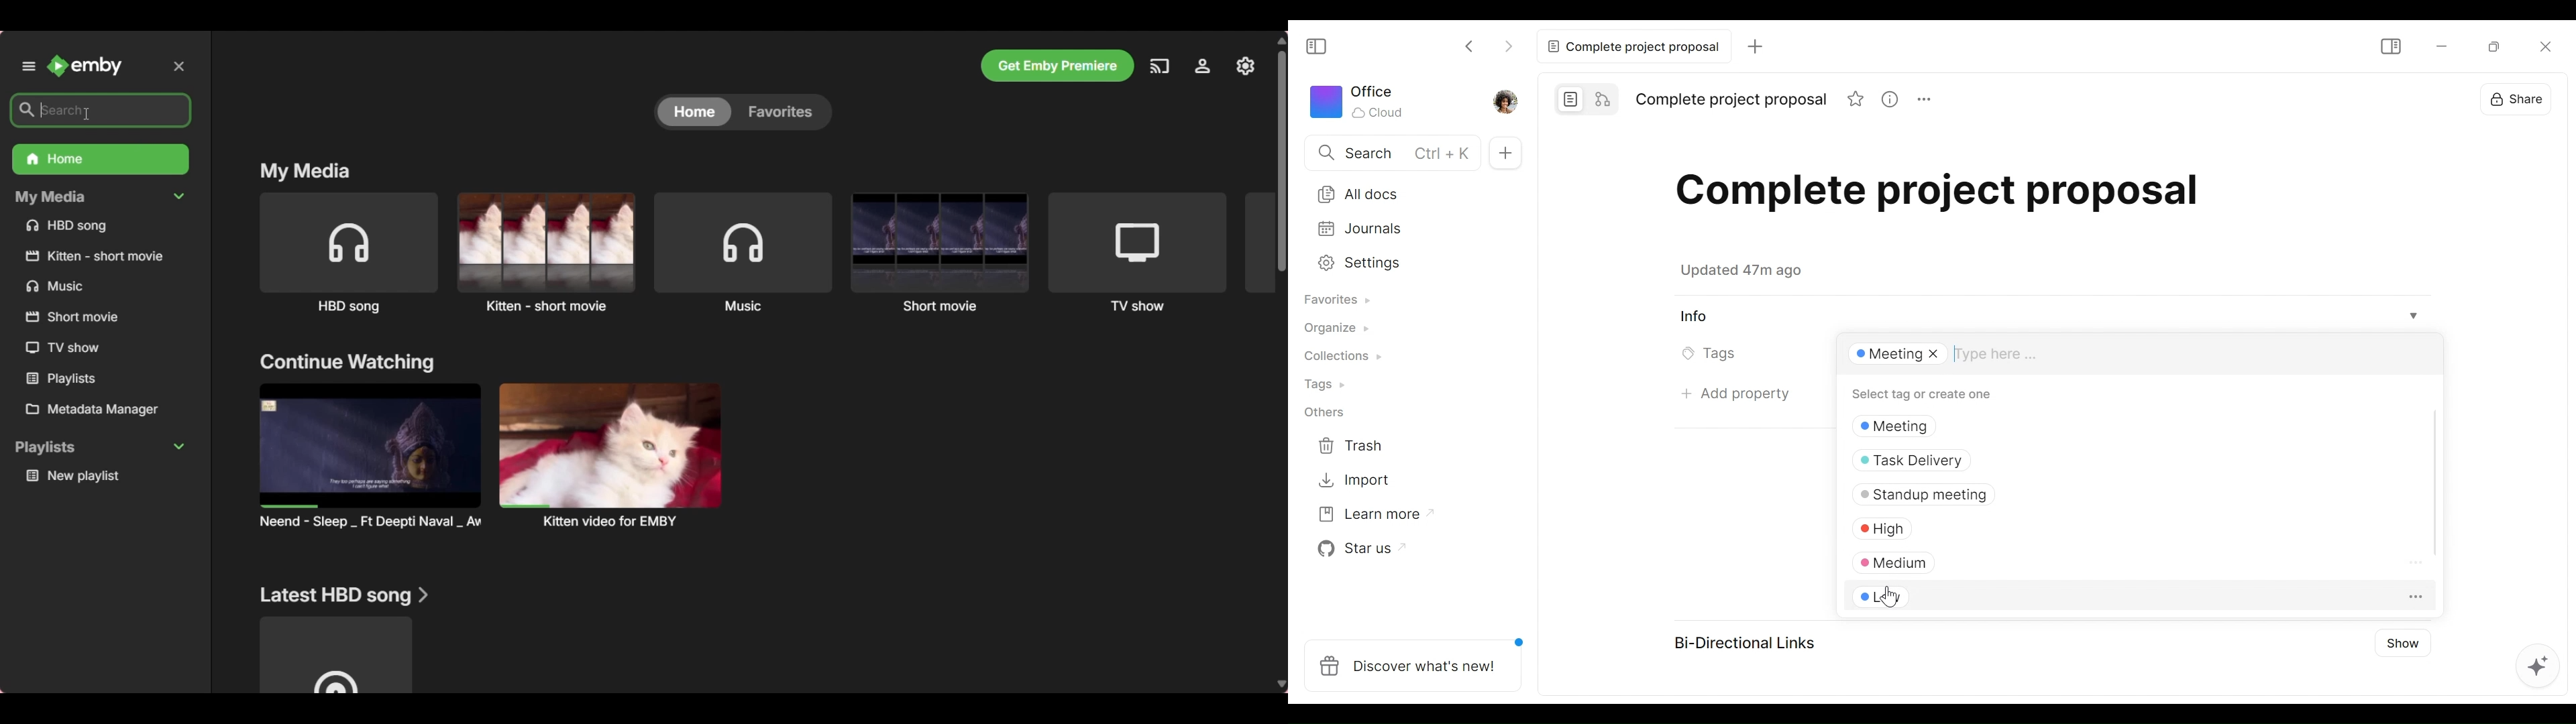  What do you see at coordinates (1138, 251) in the screenshot?
I see `TV show` at bounding box center [1138, 251].